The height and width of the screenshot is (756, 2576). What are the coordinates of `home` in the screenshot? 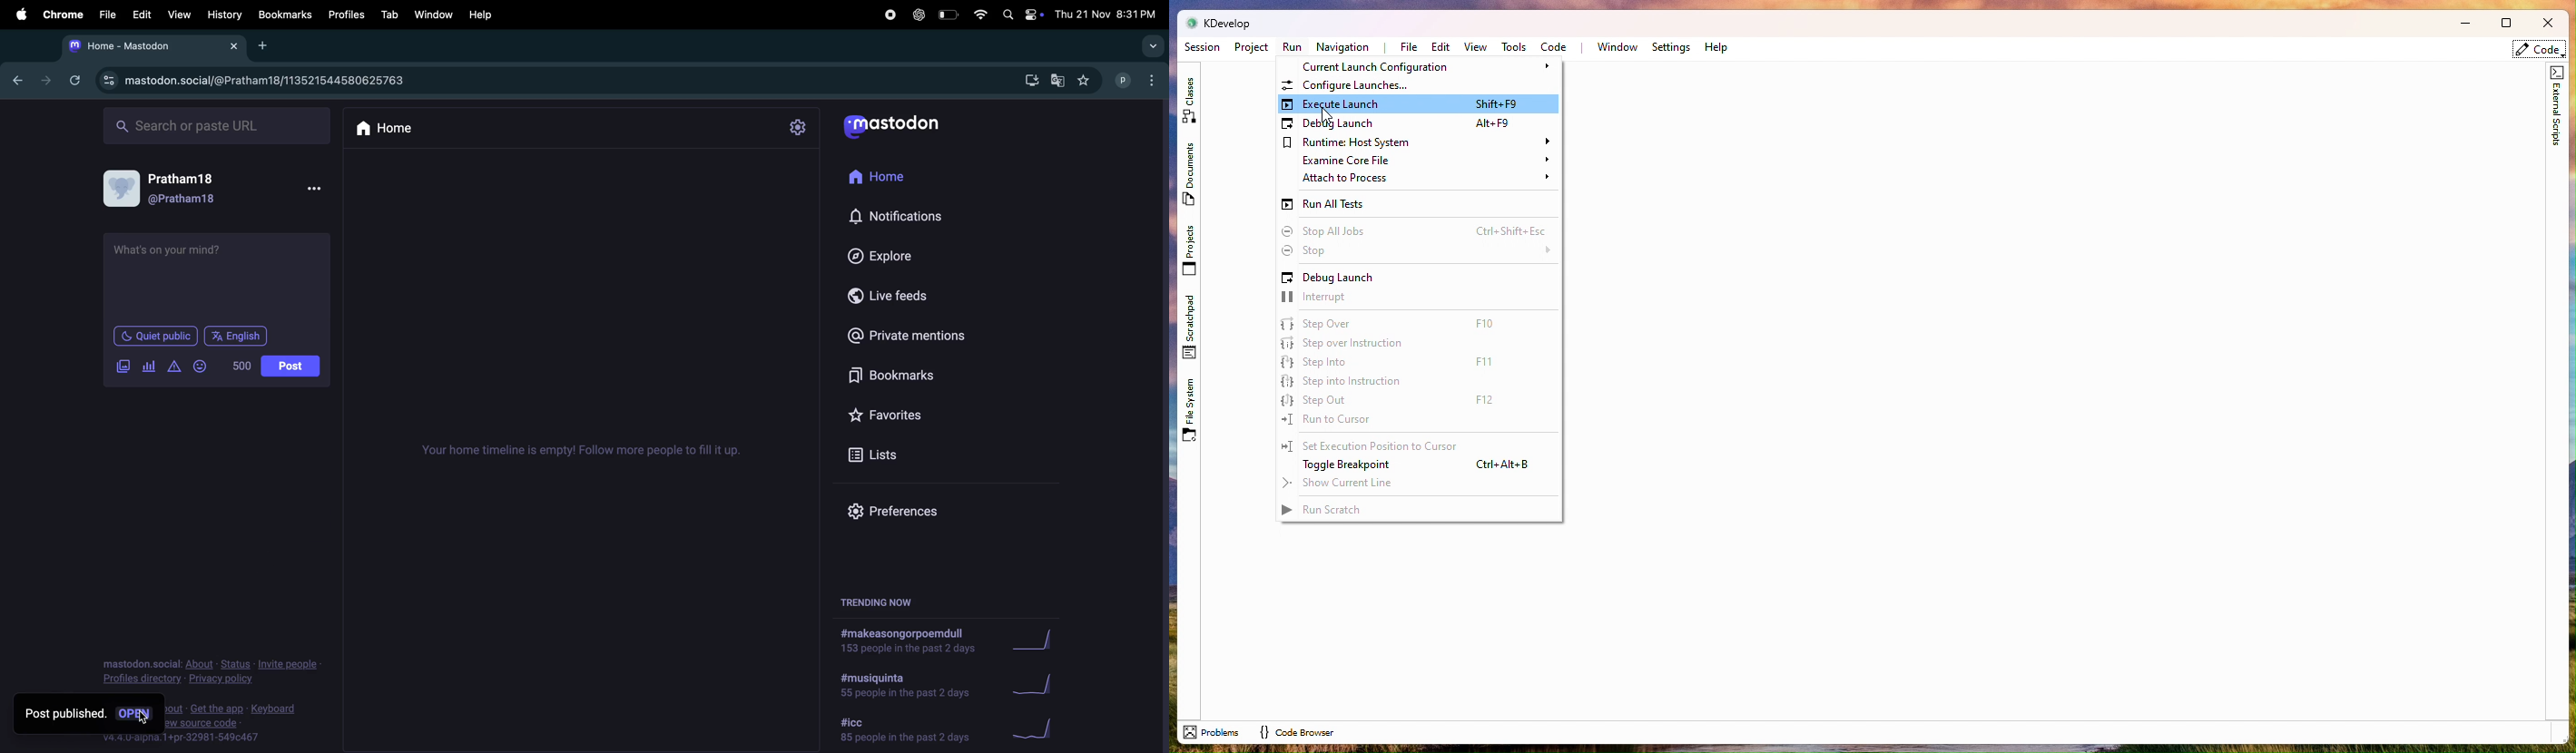 It's located at (411, 131).